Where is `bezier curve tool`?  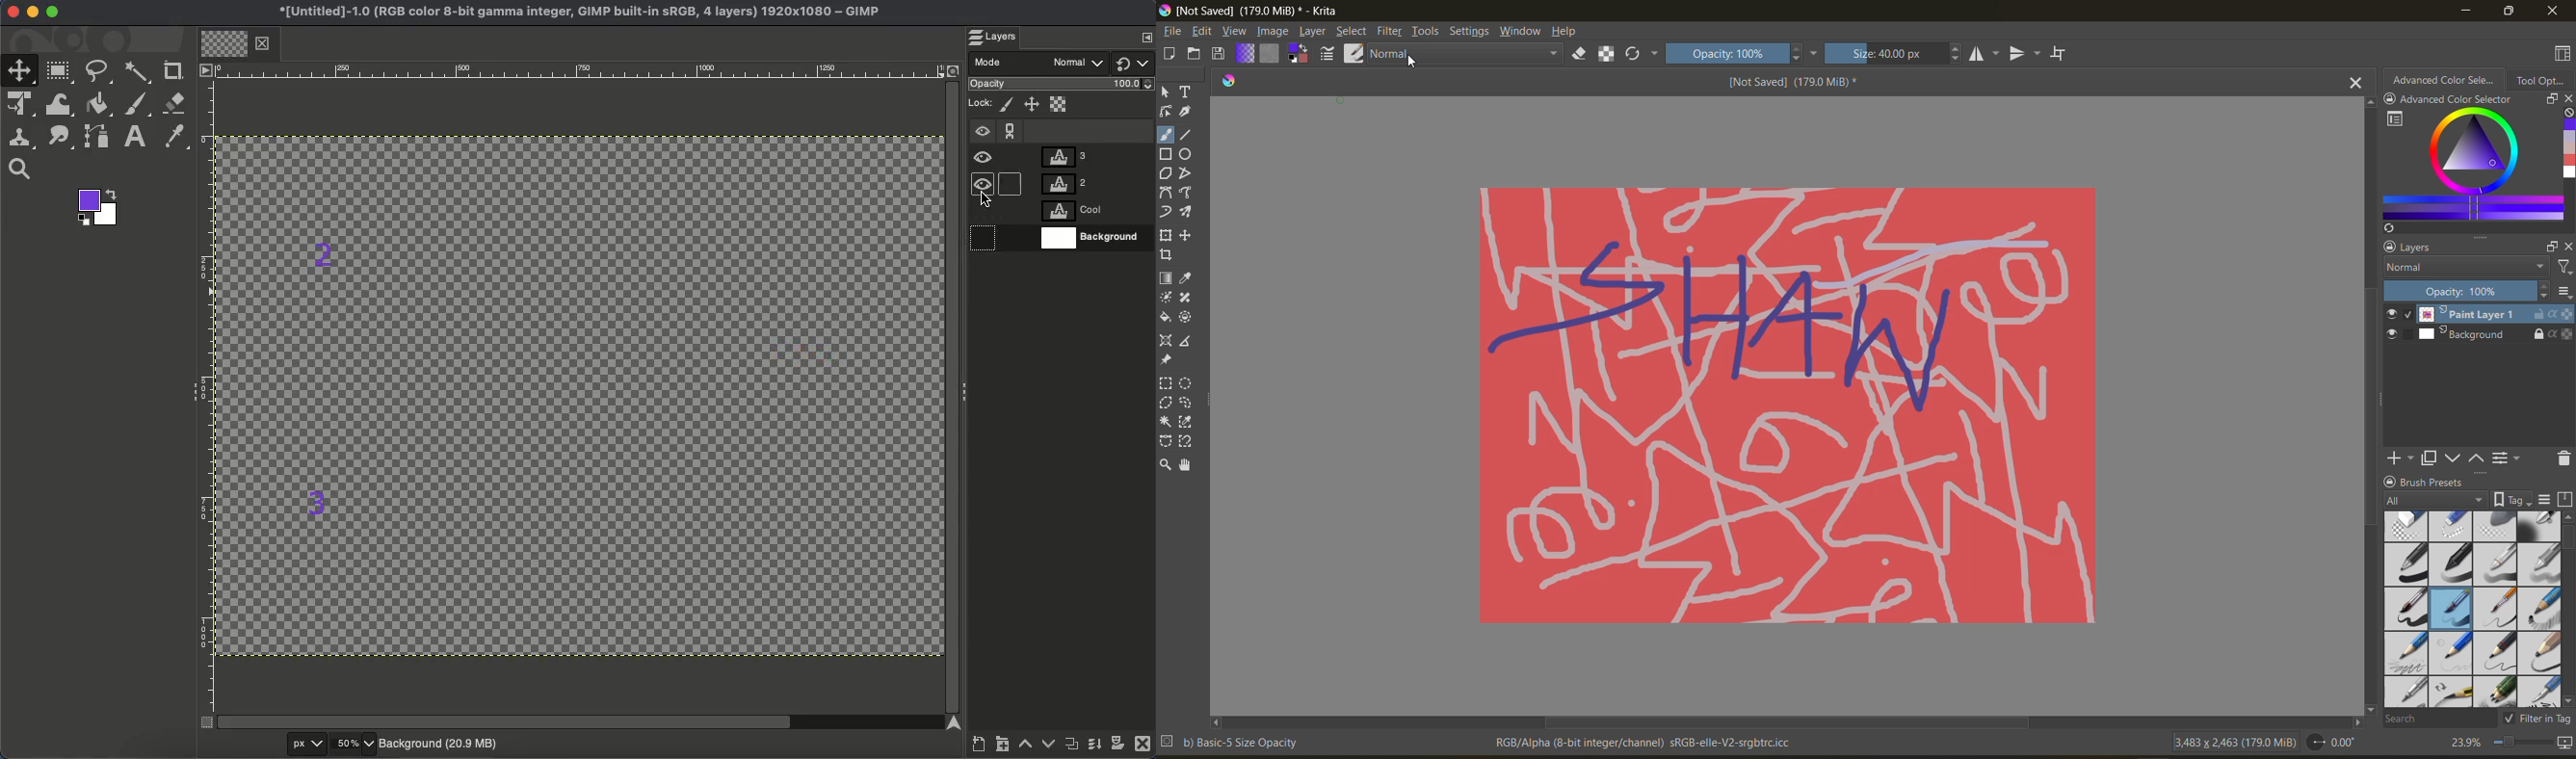
bezier curve tool is located at coordinates (1166, 192).